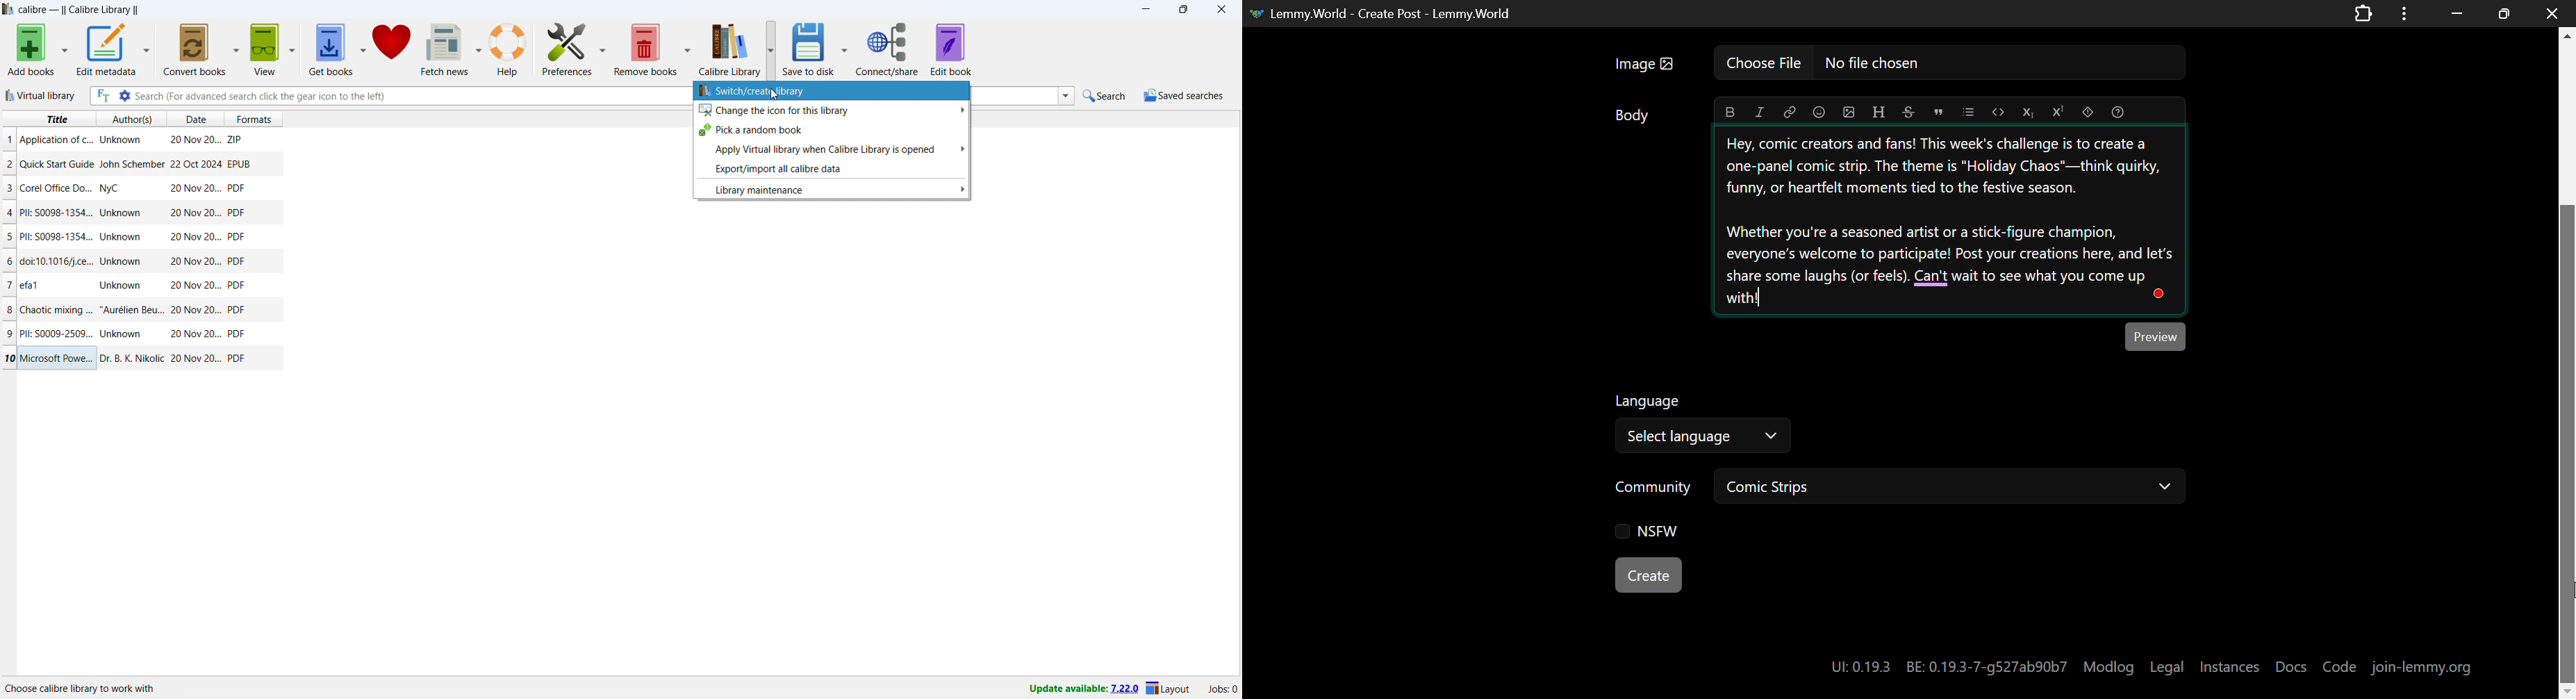  What do you see at coordinates (196, 359) in the screenshot?
I see `Date` at bounding box center [196, 359].